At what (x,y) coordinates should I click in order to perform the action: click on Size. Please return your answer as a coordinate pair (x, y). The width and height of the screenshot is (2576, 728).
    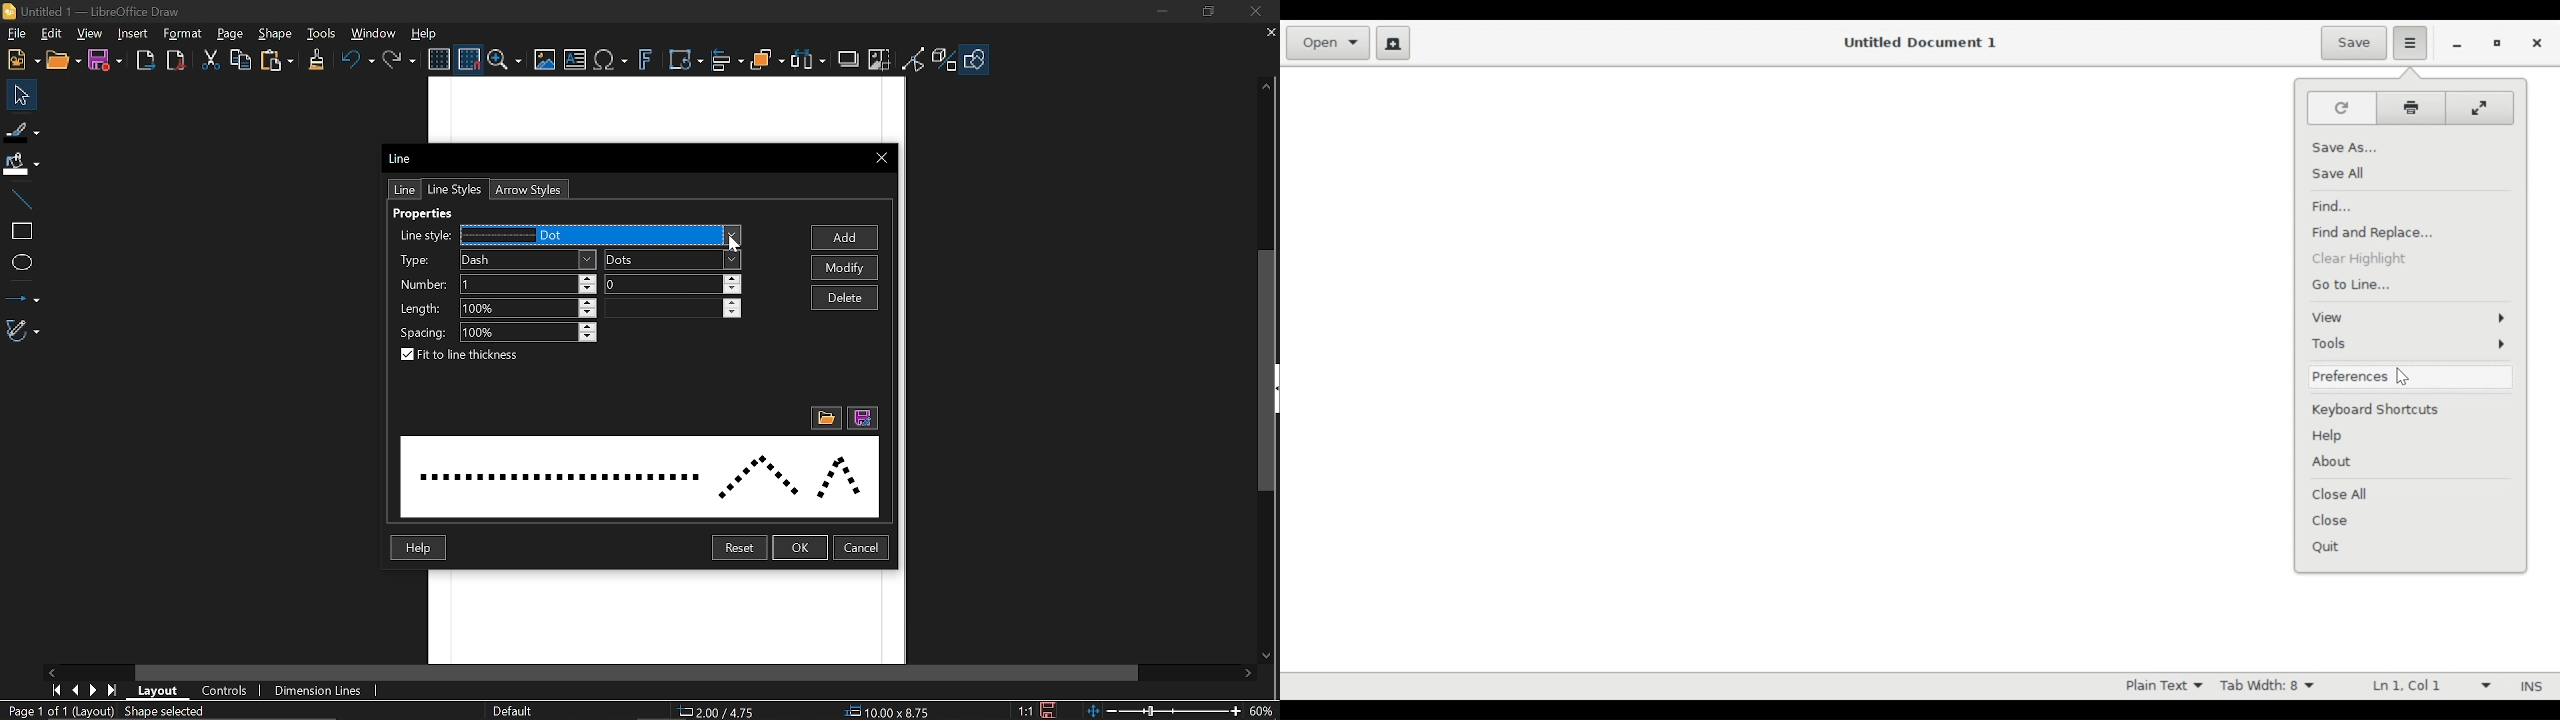
    Looking at the image, I should click on (894, 712).